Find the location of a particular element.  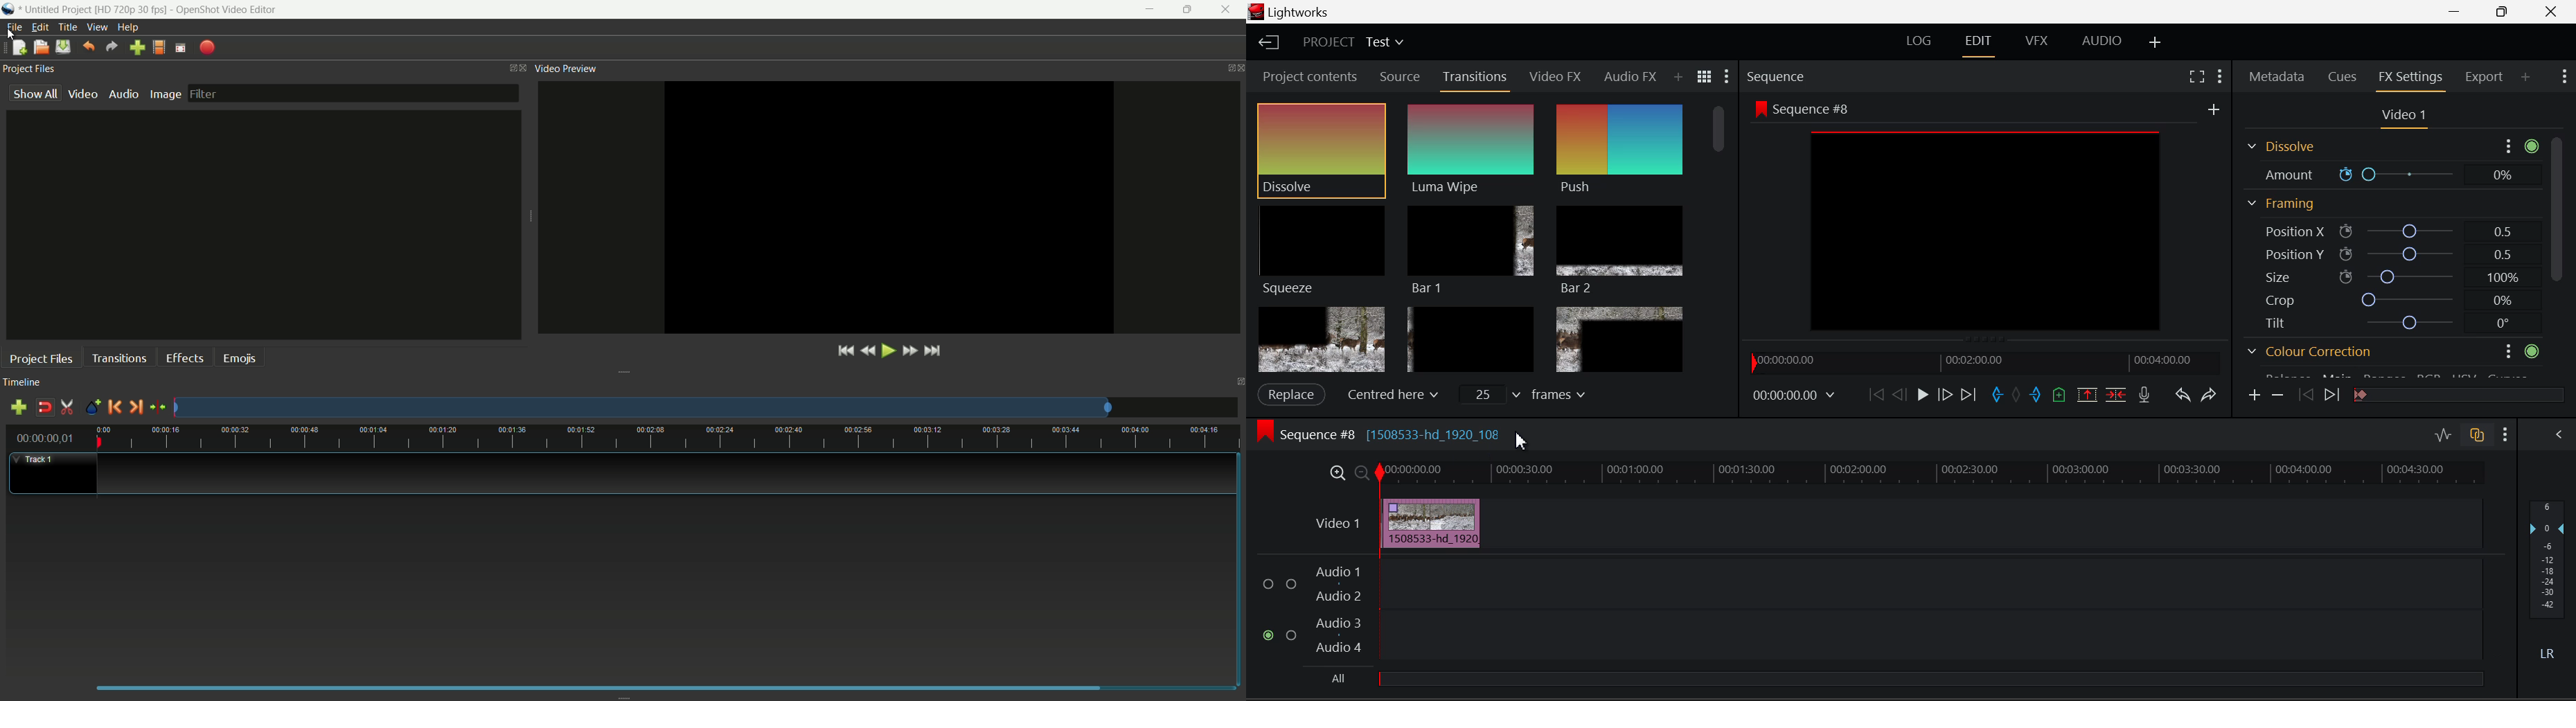

Box 1 is located at coordinates (1320, 338).